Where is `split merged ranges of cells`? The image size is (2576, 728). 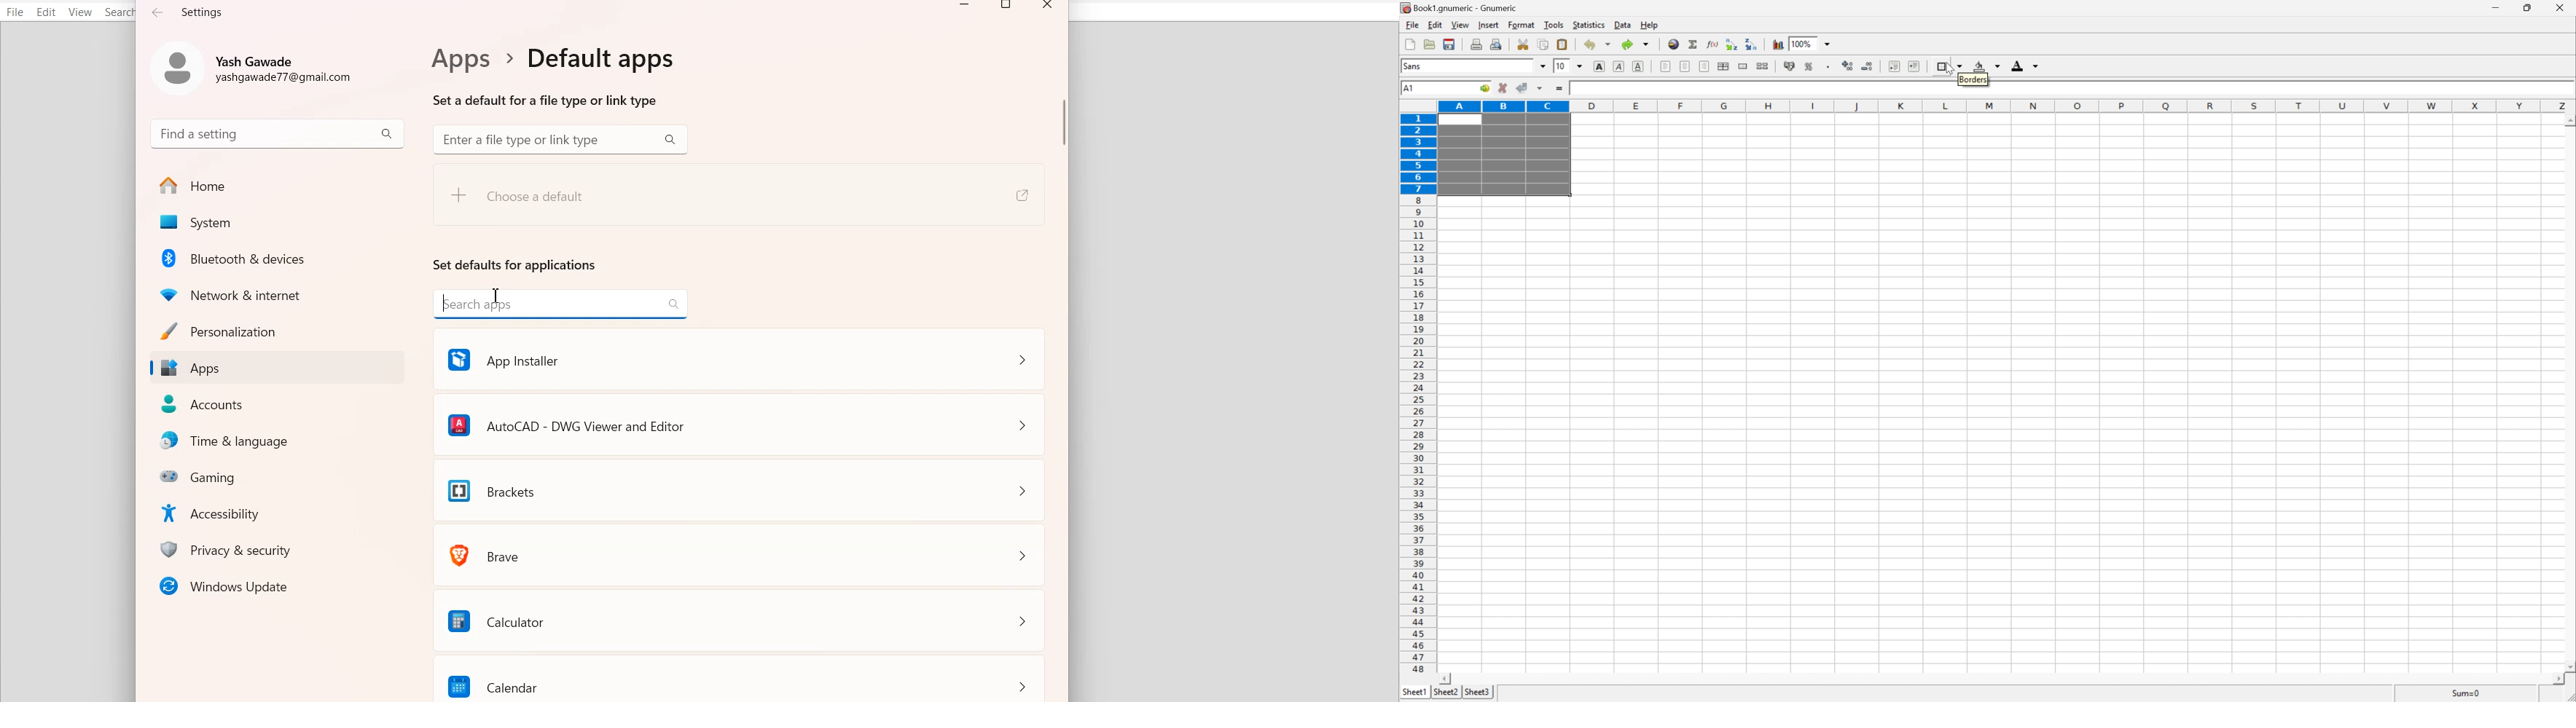
split merged ranges of cells is located at coordinates (1763, 65).